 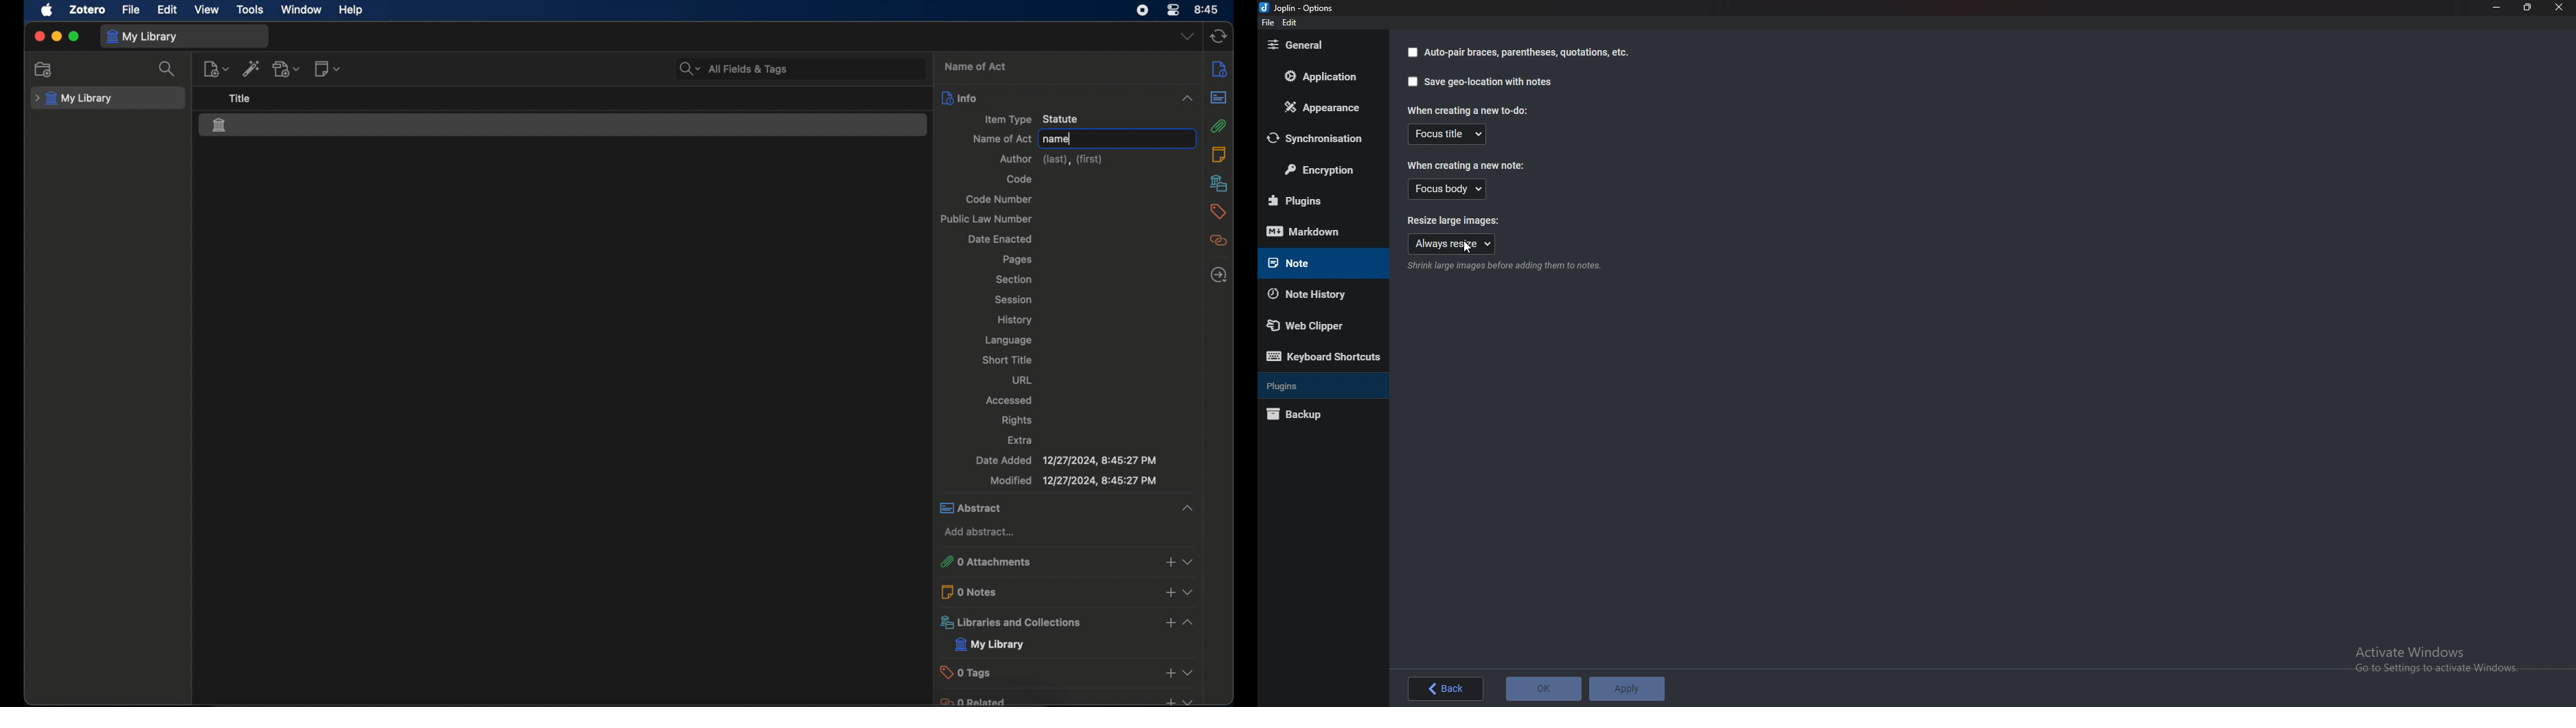 What do you see at coordinates (982, 532) in the screenshot?
I see `add abstract` at bounding box center [982, 532].